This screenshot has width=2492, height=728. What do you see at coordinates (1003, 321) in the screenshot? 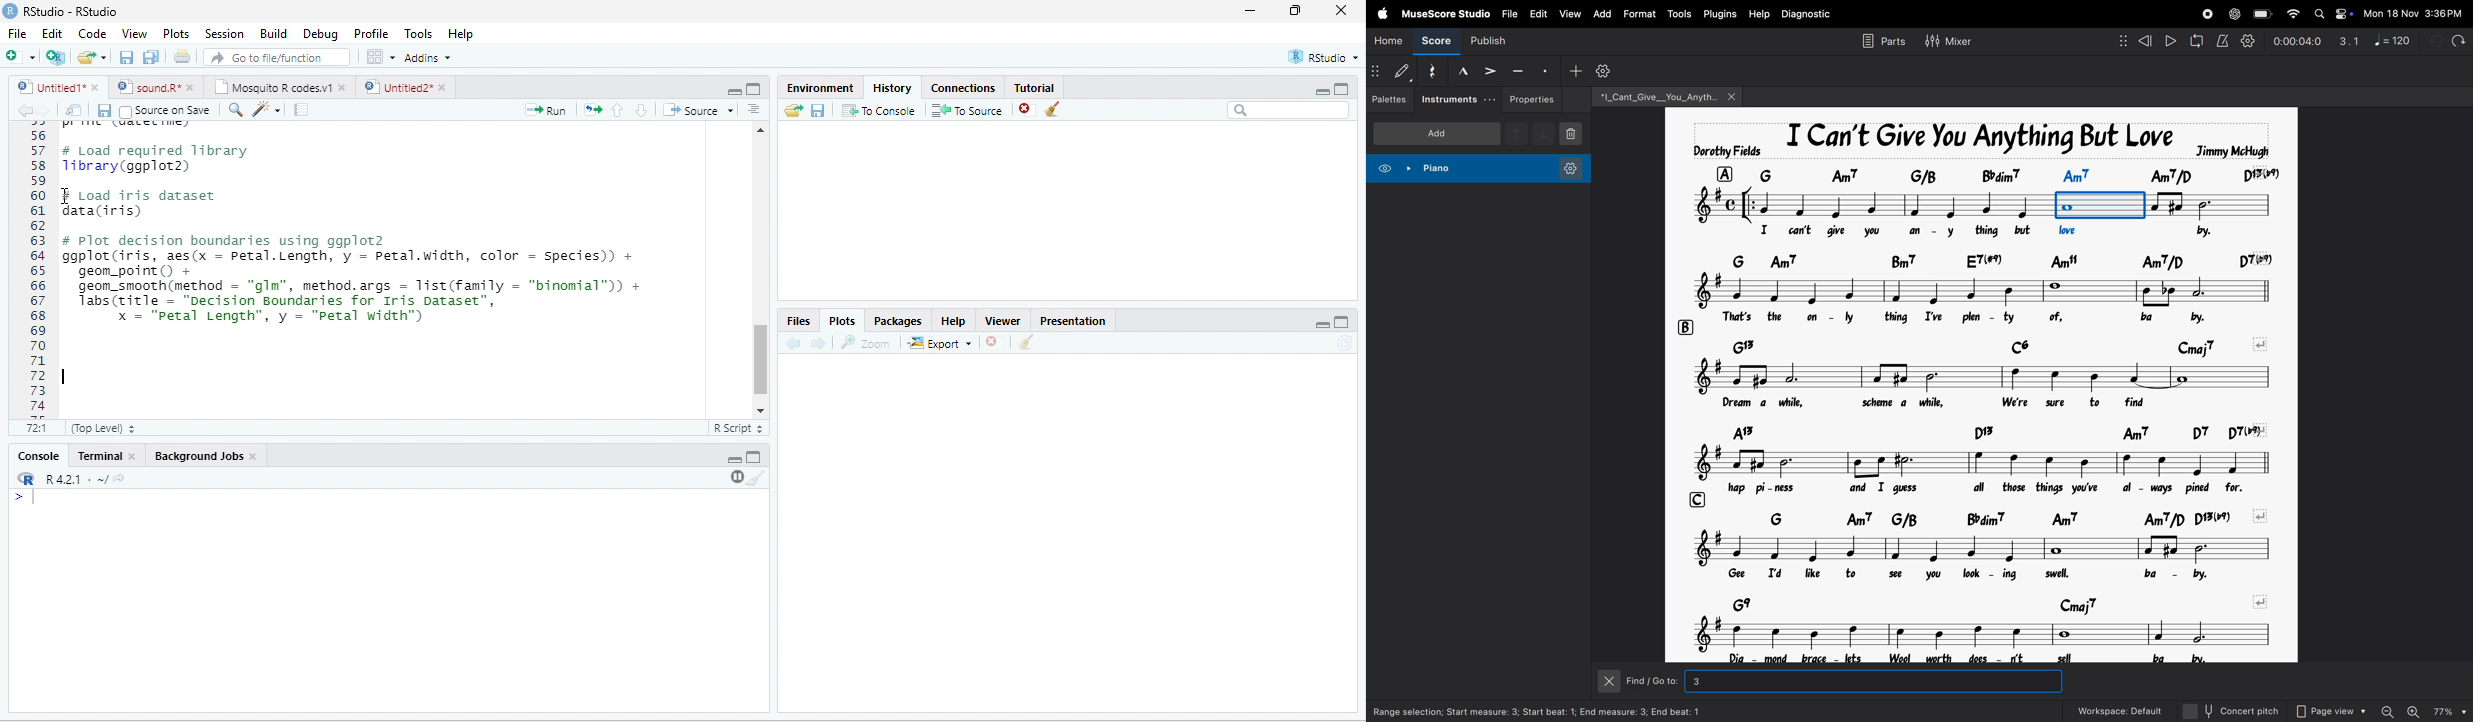
I see `Viewer` at bounding box center [1003, 321].